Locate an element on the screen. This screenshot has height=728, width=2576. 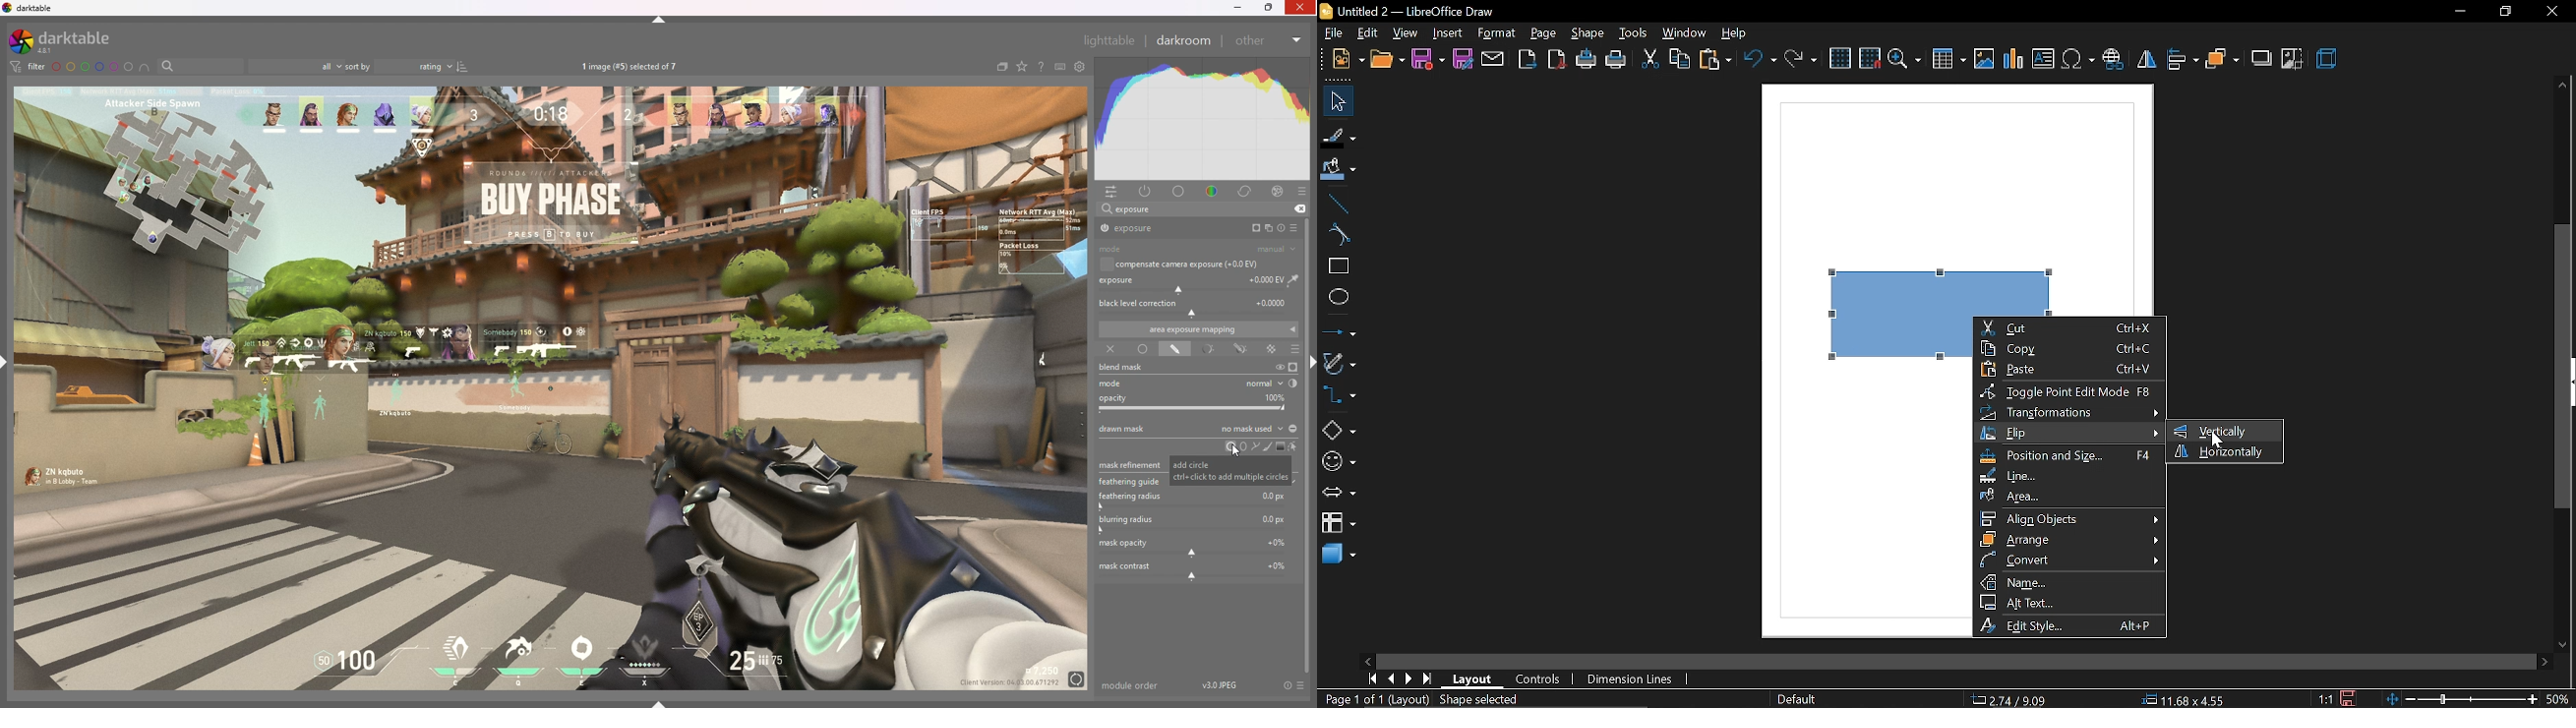
shape is located at coordinates (1589, 32).